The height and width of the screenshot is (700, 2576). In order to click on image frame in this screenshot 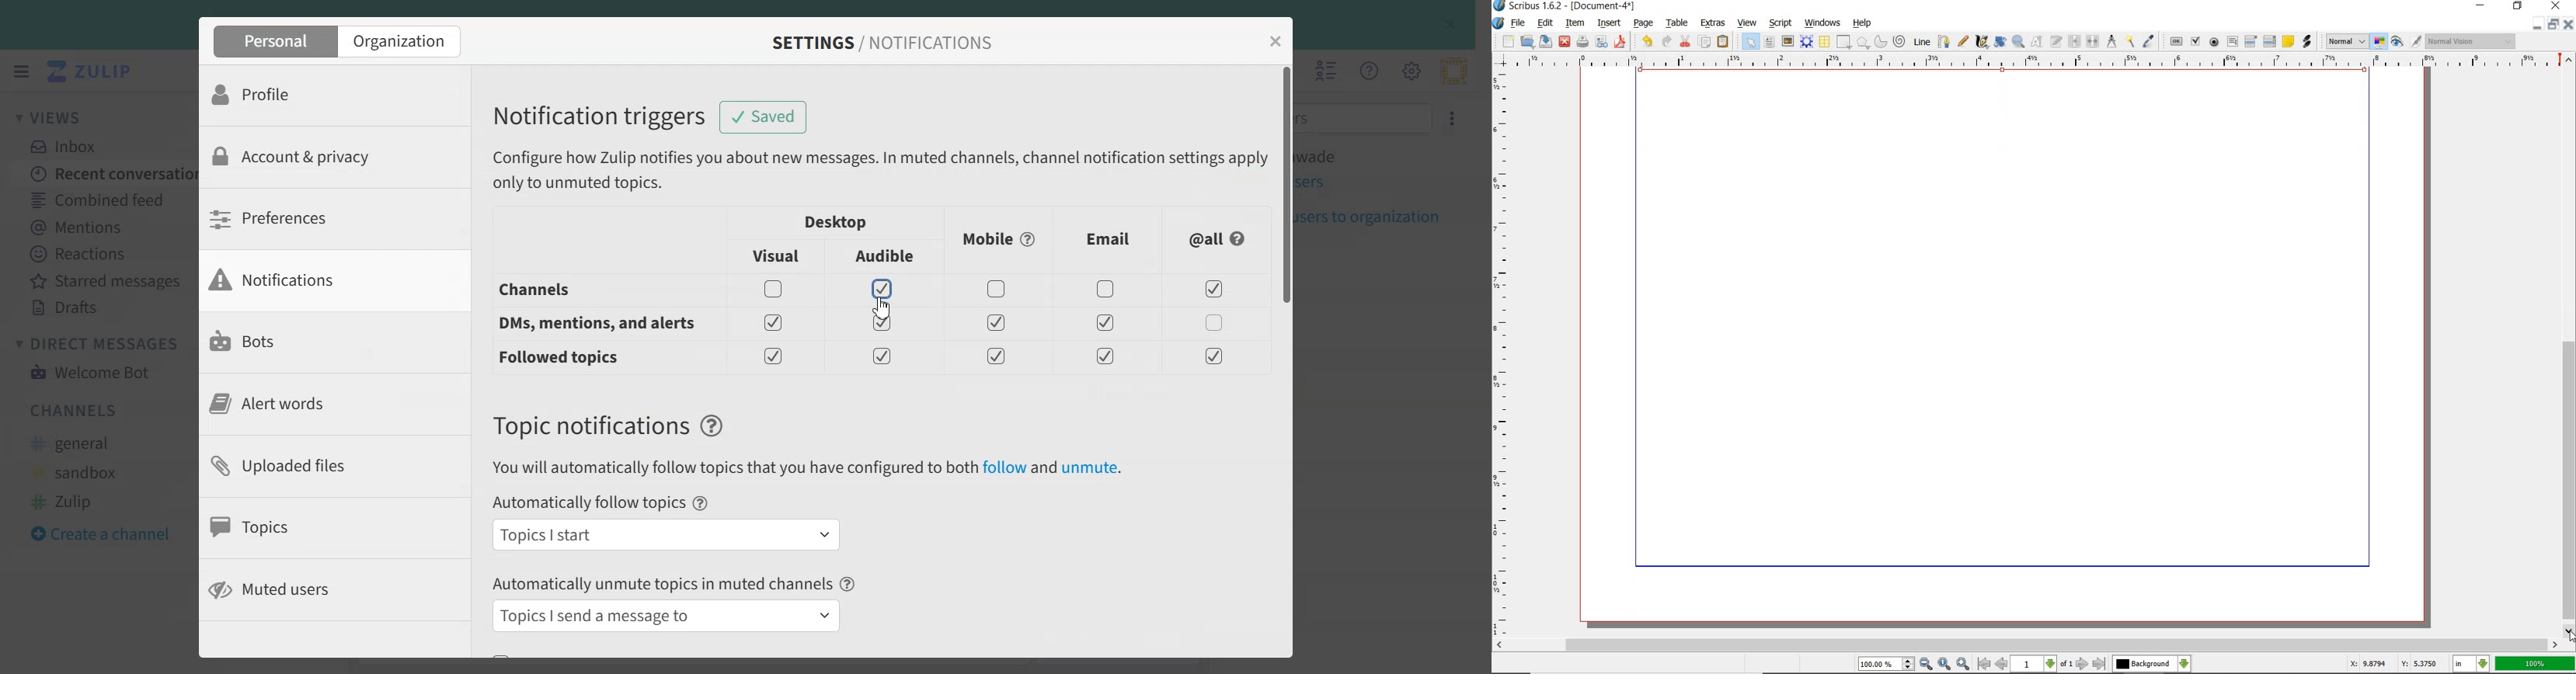, I will do `click(1788, 43)`.